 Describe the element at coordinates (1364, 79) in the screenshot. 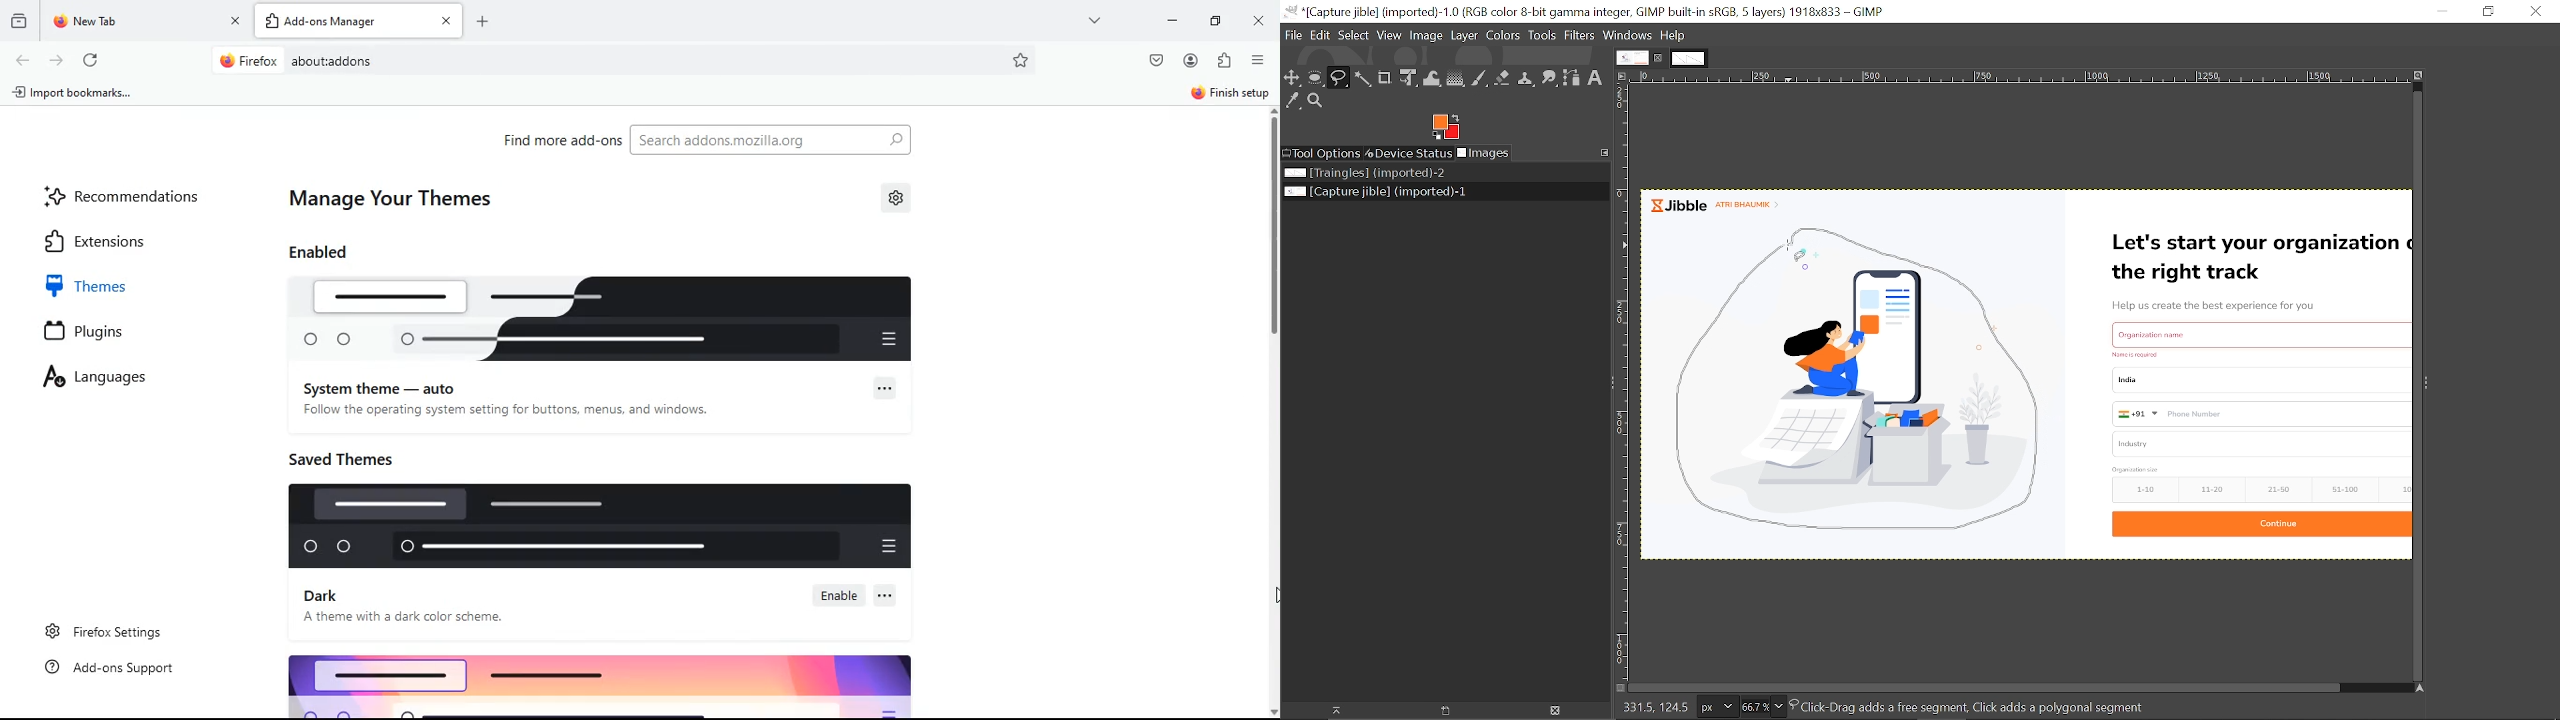

I see `Fuzzy select tool` at that location.